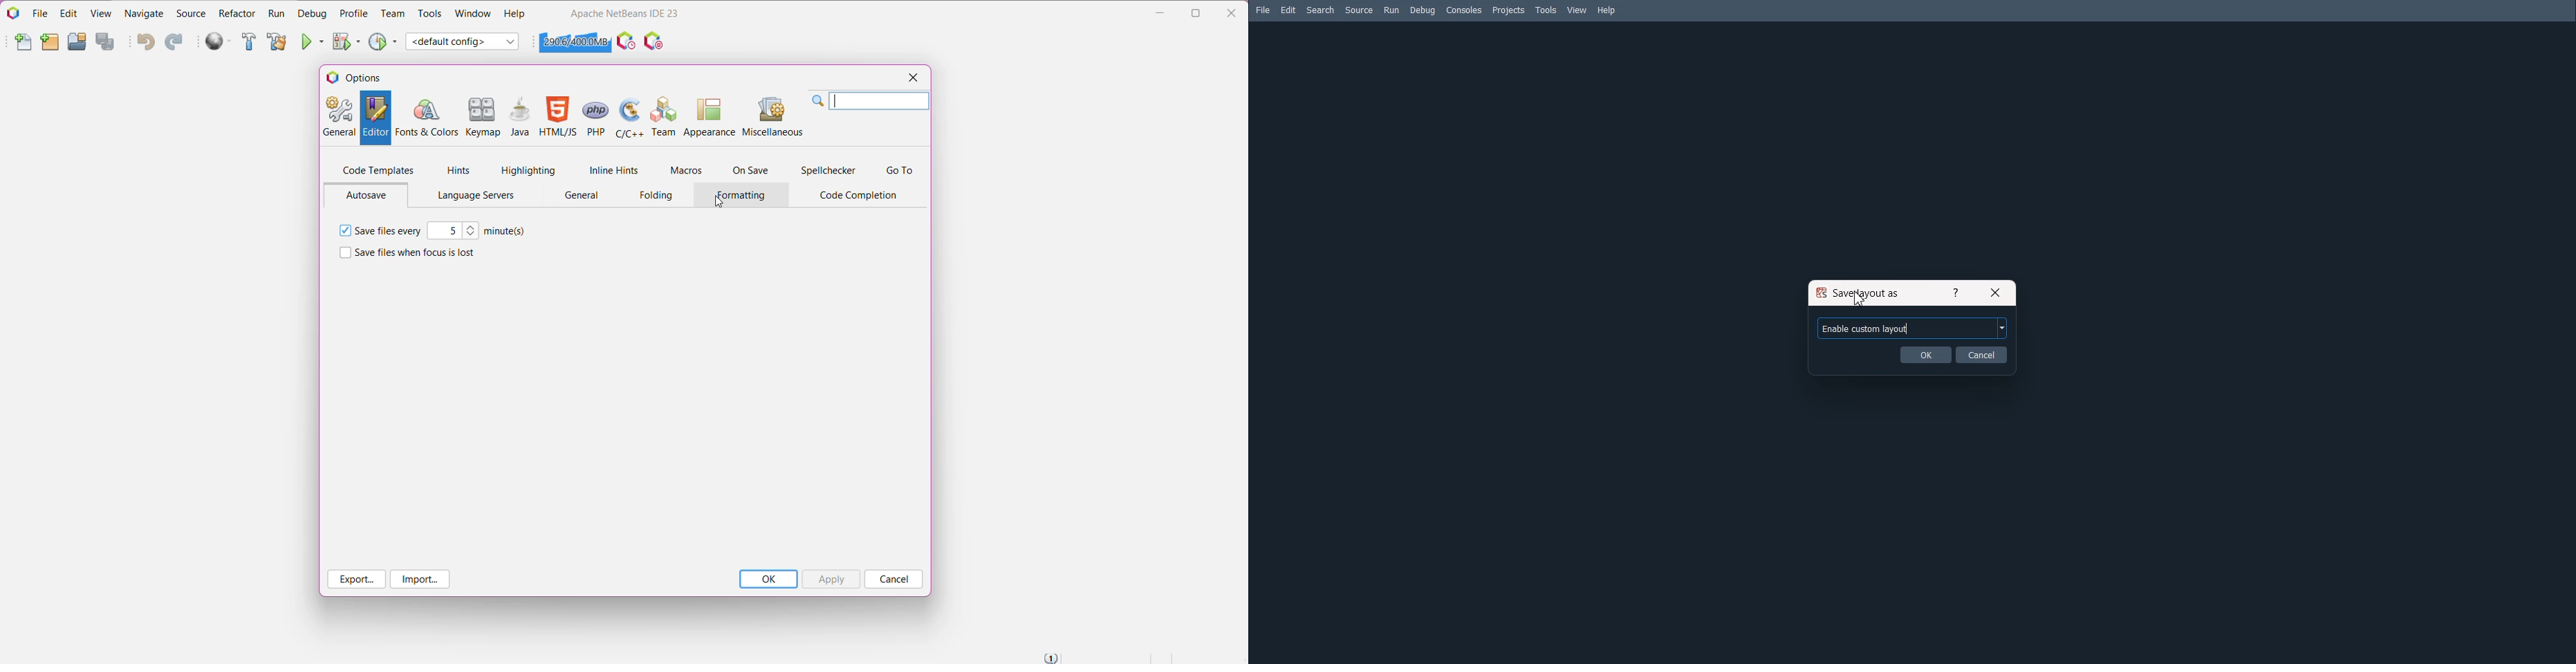 Image resolution: width=2576 pixels, height=672 pixels. Describe the element at coordinates (374, 118) in the screenshot. I see `Editor` at that location.